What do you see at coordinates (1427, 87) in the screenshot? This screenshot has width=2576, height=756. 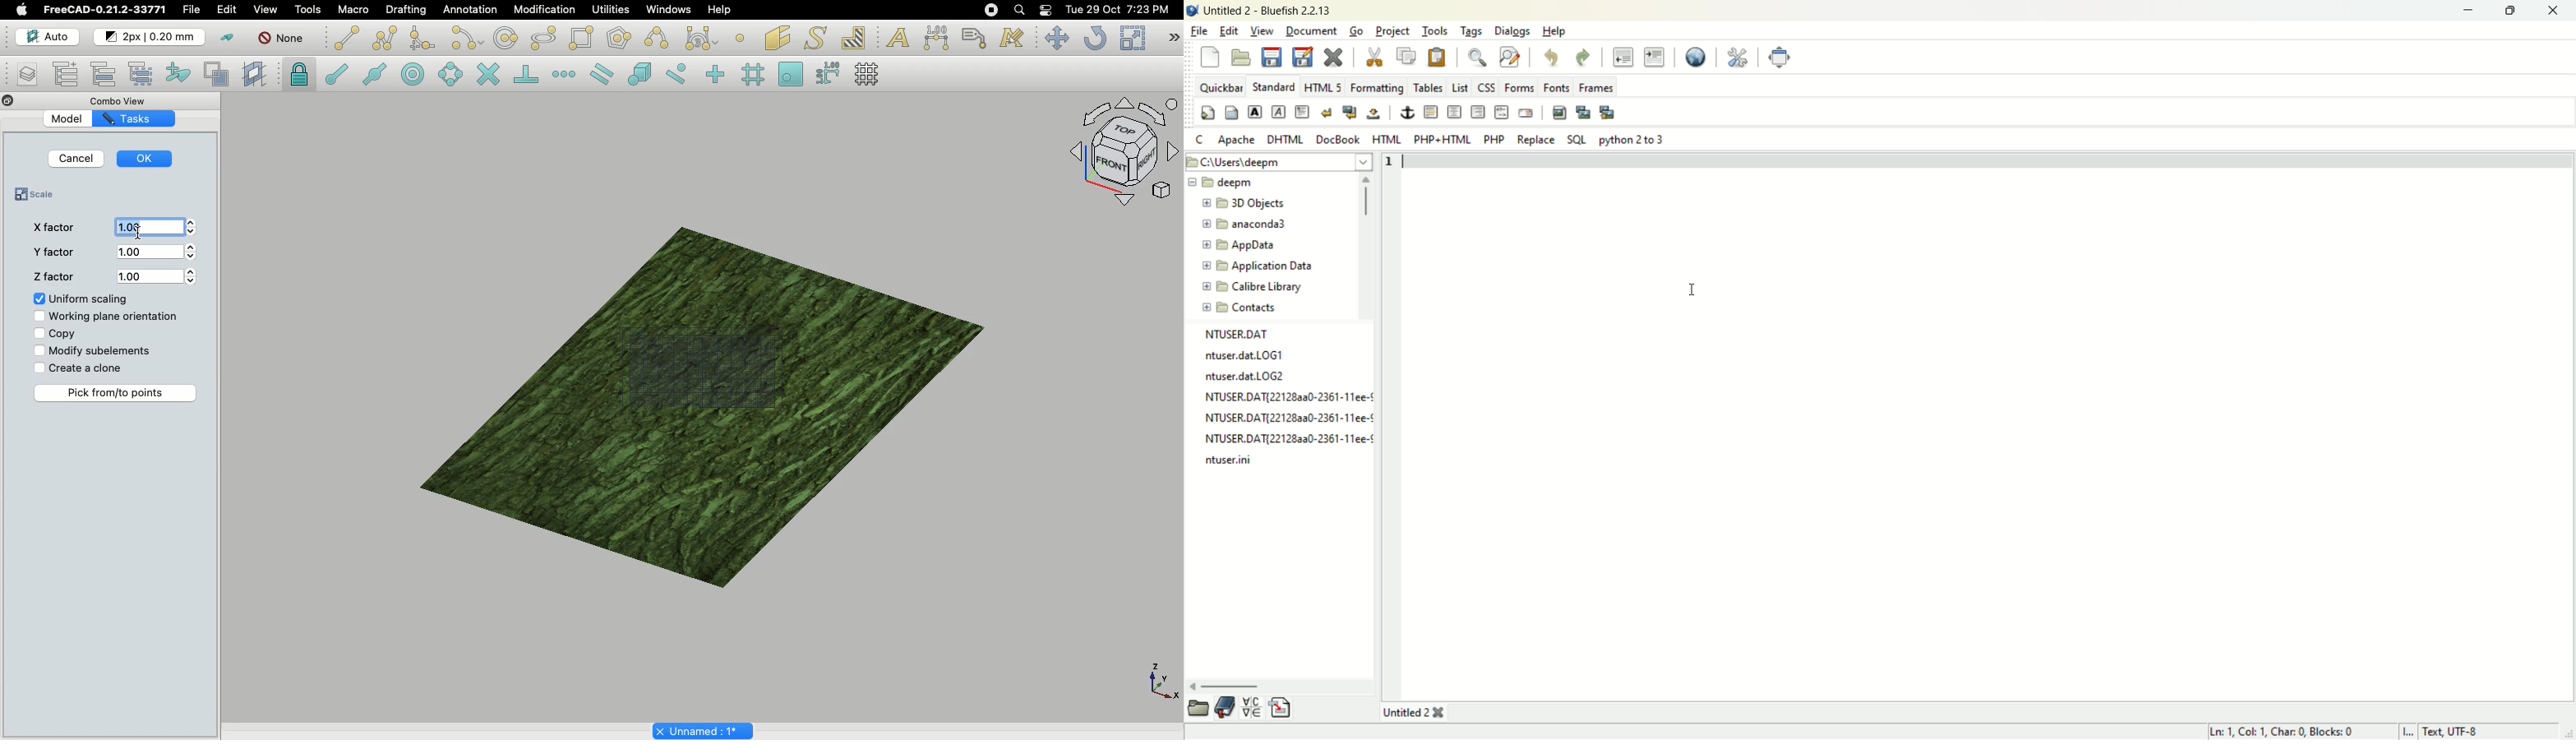 I see `tables` at bounding box center [1427, 87].